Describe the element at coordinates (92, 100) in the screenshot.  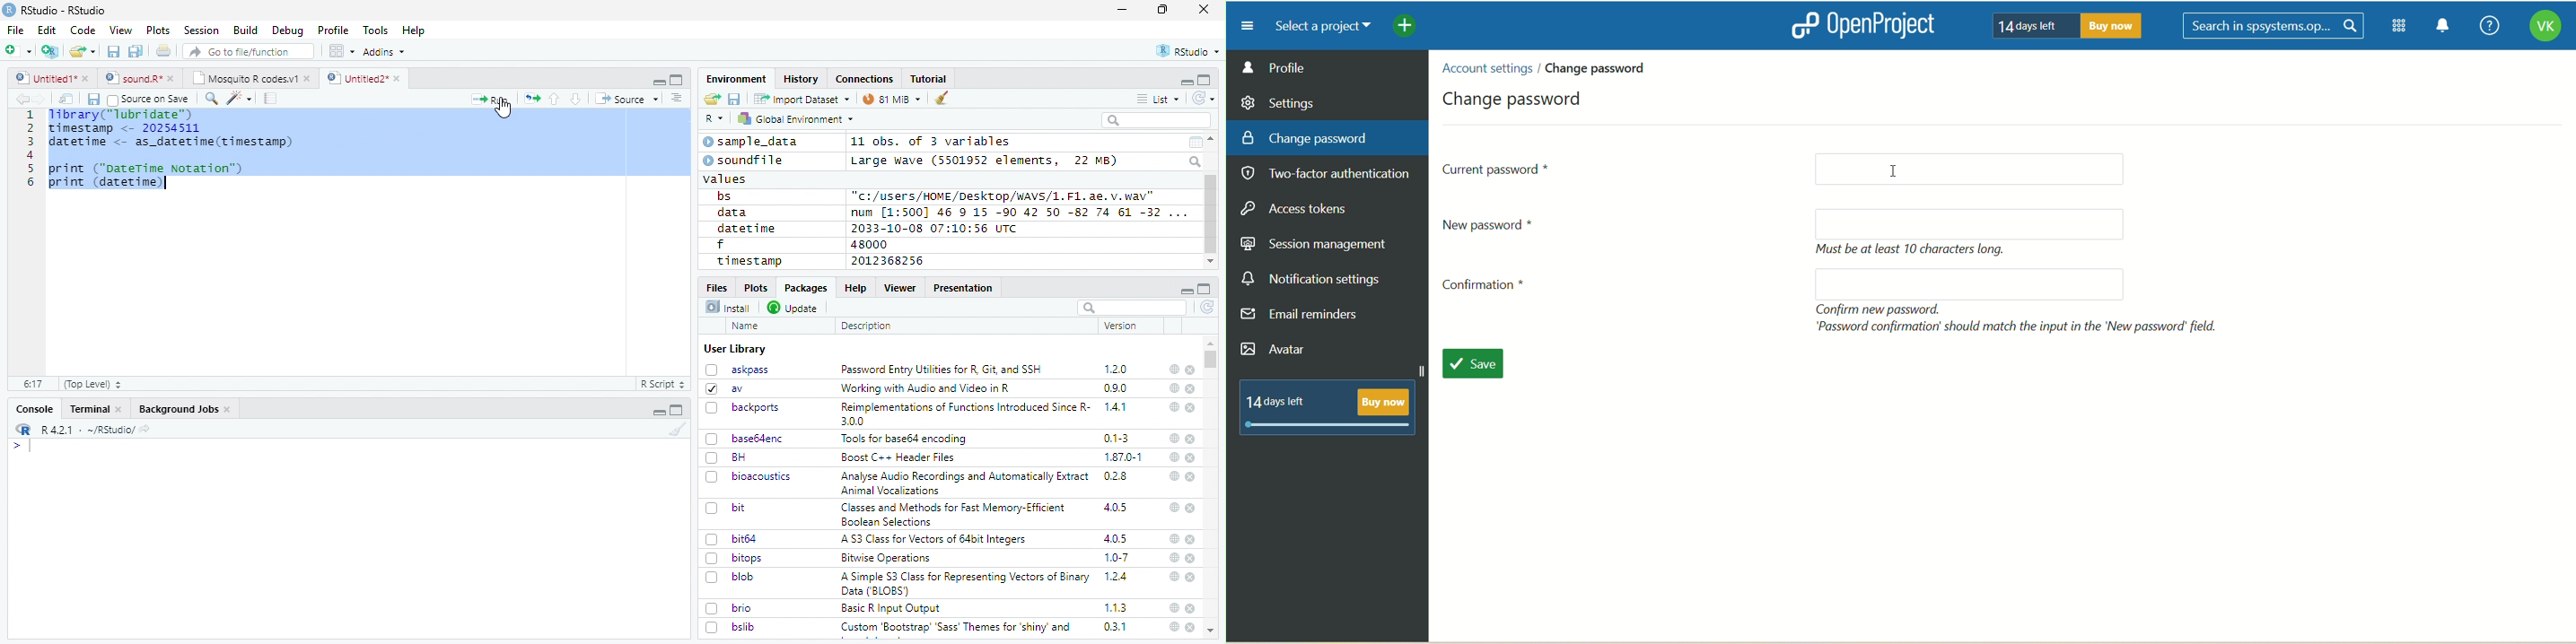
I see `Save` at that location.